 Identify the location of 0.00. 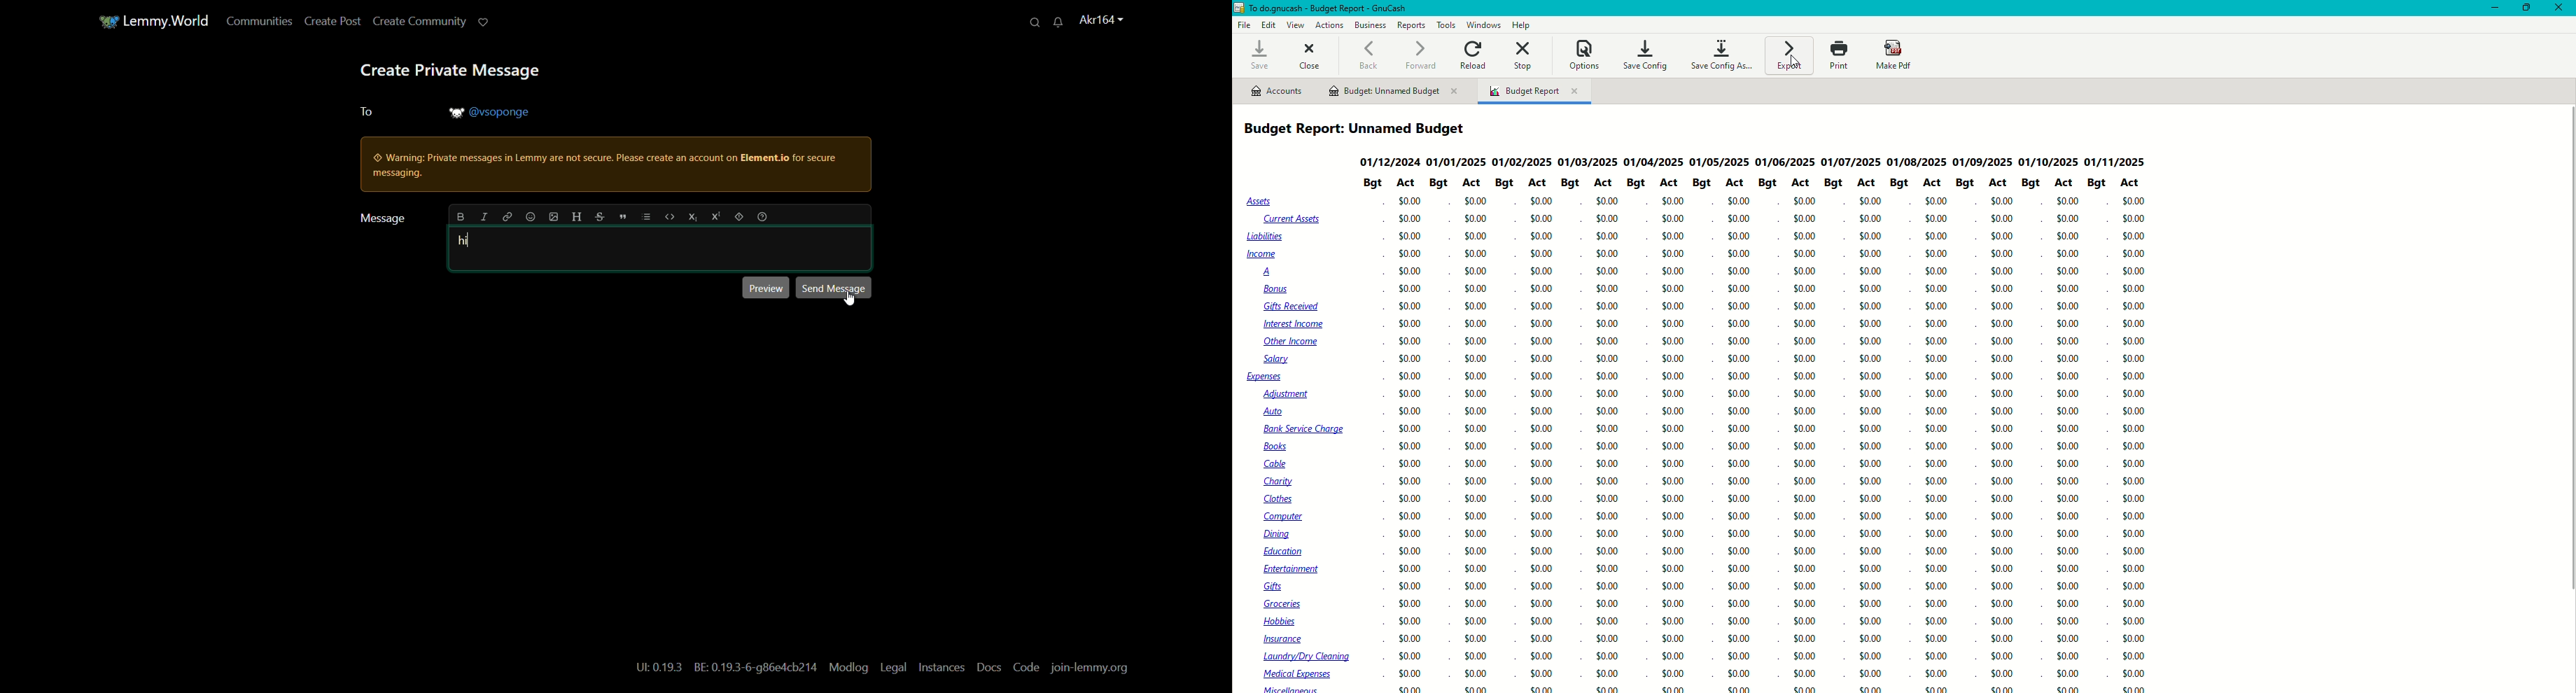
(1478, 412).